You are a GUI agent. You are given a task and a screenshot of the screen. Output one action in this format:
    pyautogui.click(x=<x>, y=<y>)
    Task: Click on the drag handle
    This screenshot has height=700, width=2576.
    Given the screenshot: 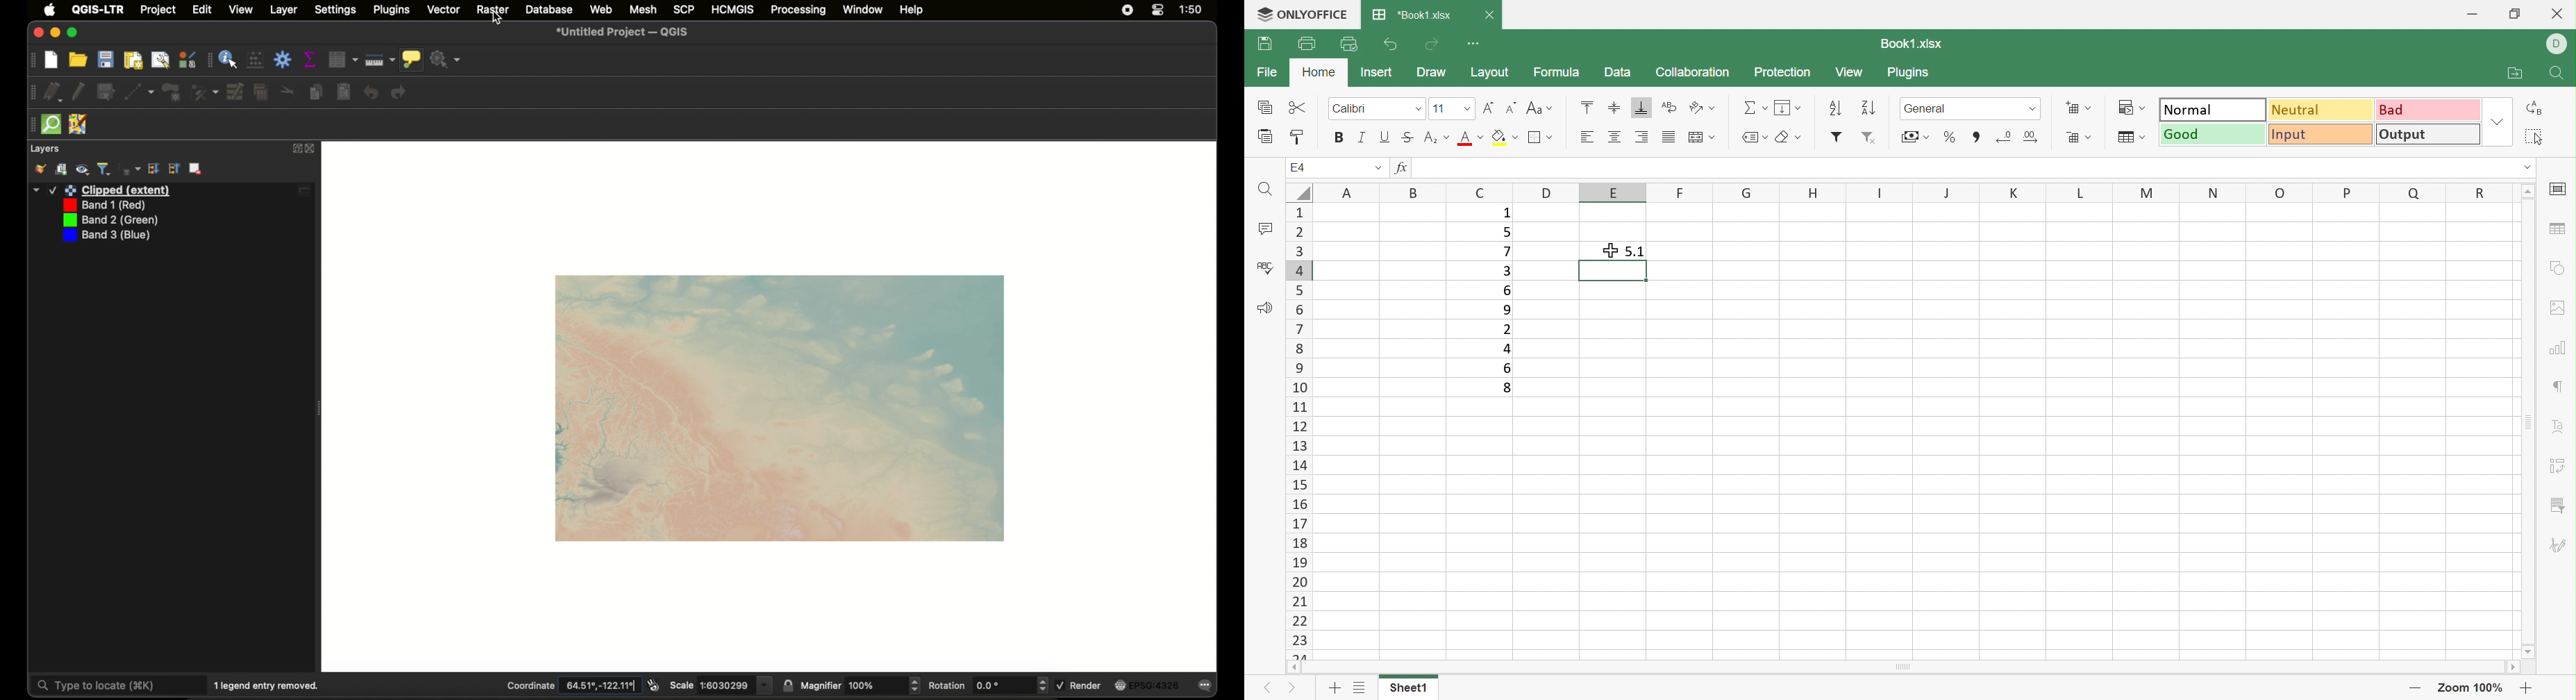 What is the action you would take?
    pyautogui.click(x=32, y=61)
    